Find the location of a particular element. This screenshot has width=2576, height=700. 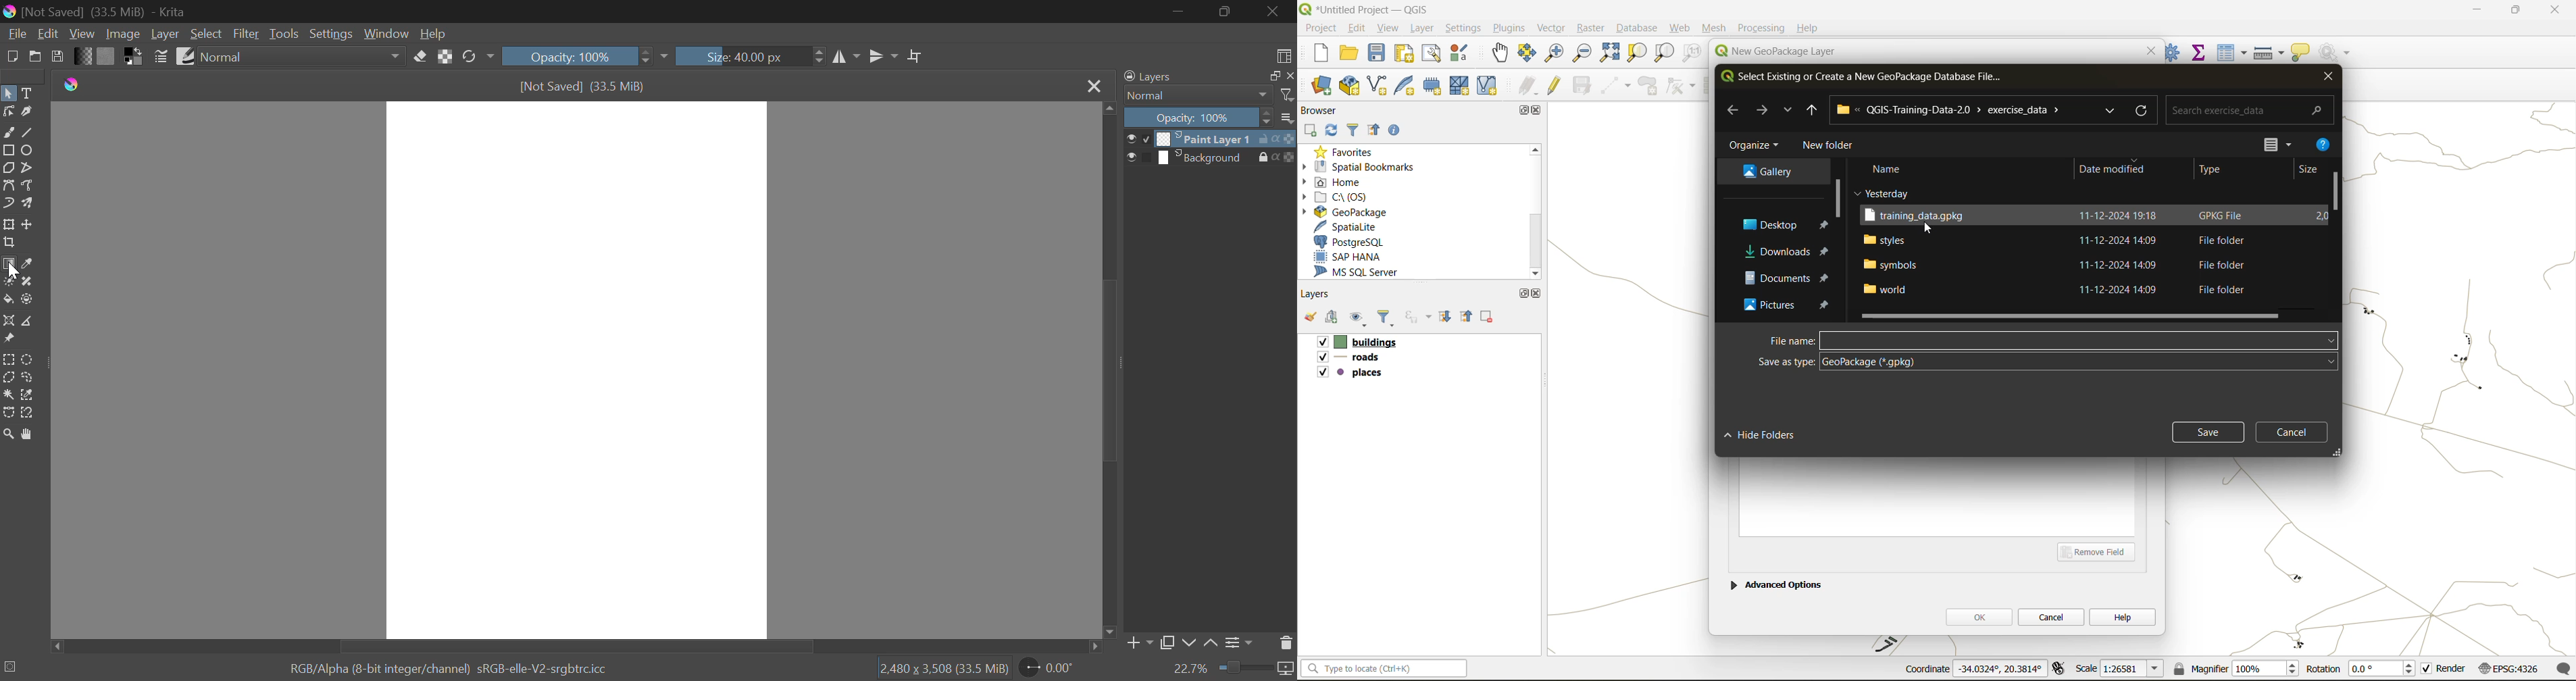

New is located at coordinates (11, 55).